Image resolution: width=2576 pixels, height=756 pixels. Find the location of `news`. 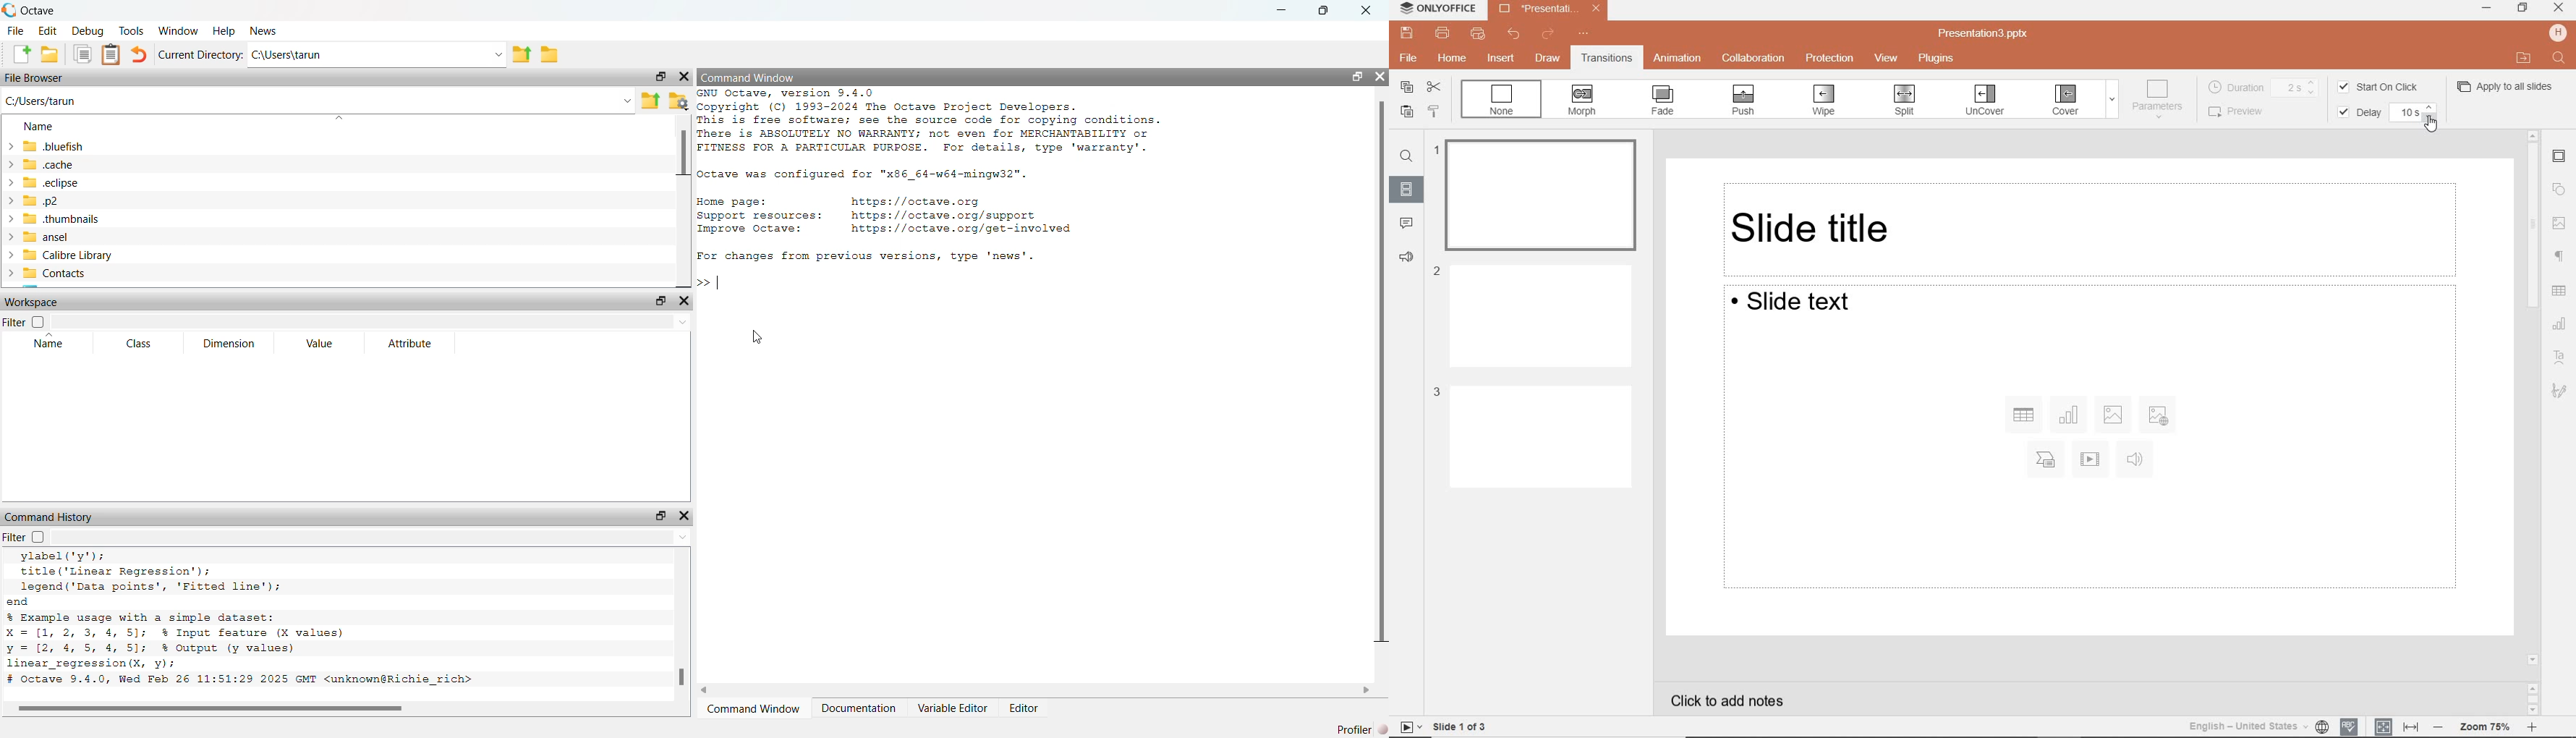

news is located at coordinates (263, 32).